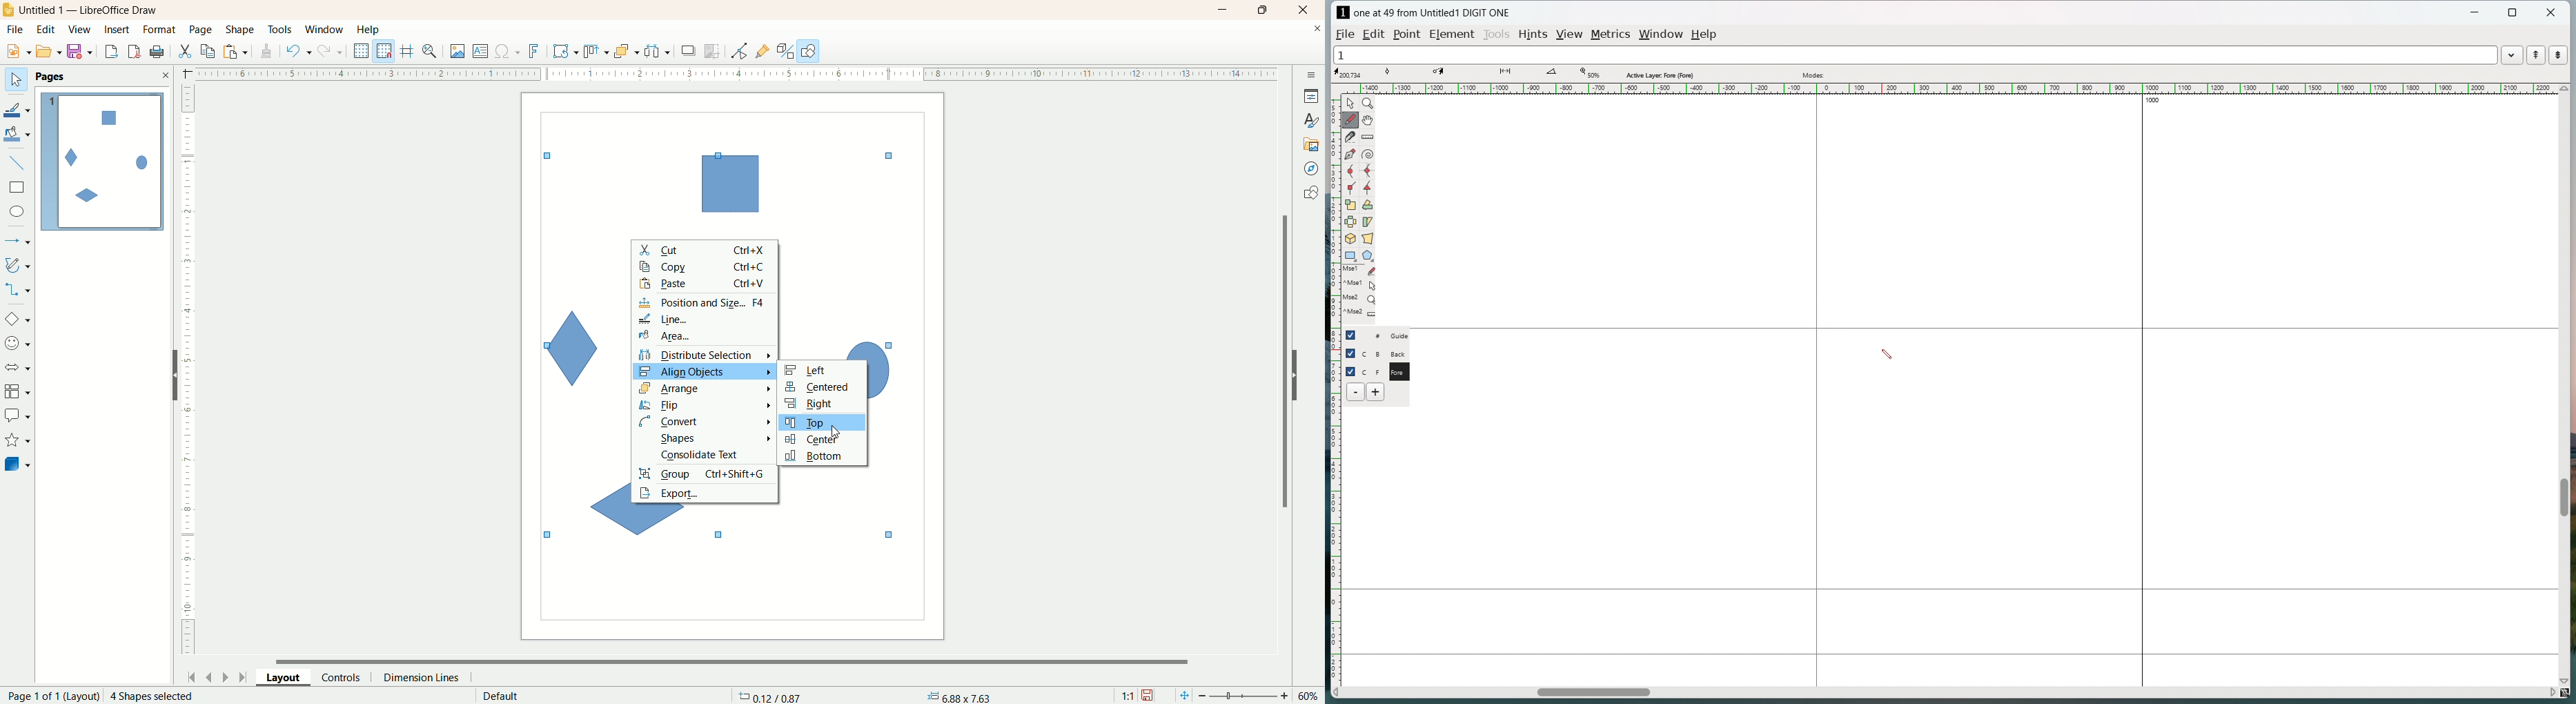  I want to click on 1, so click(1914, 54).